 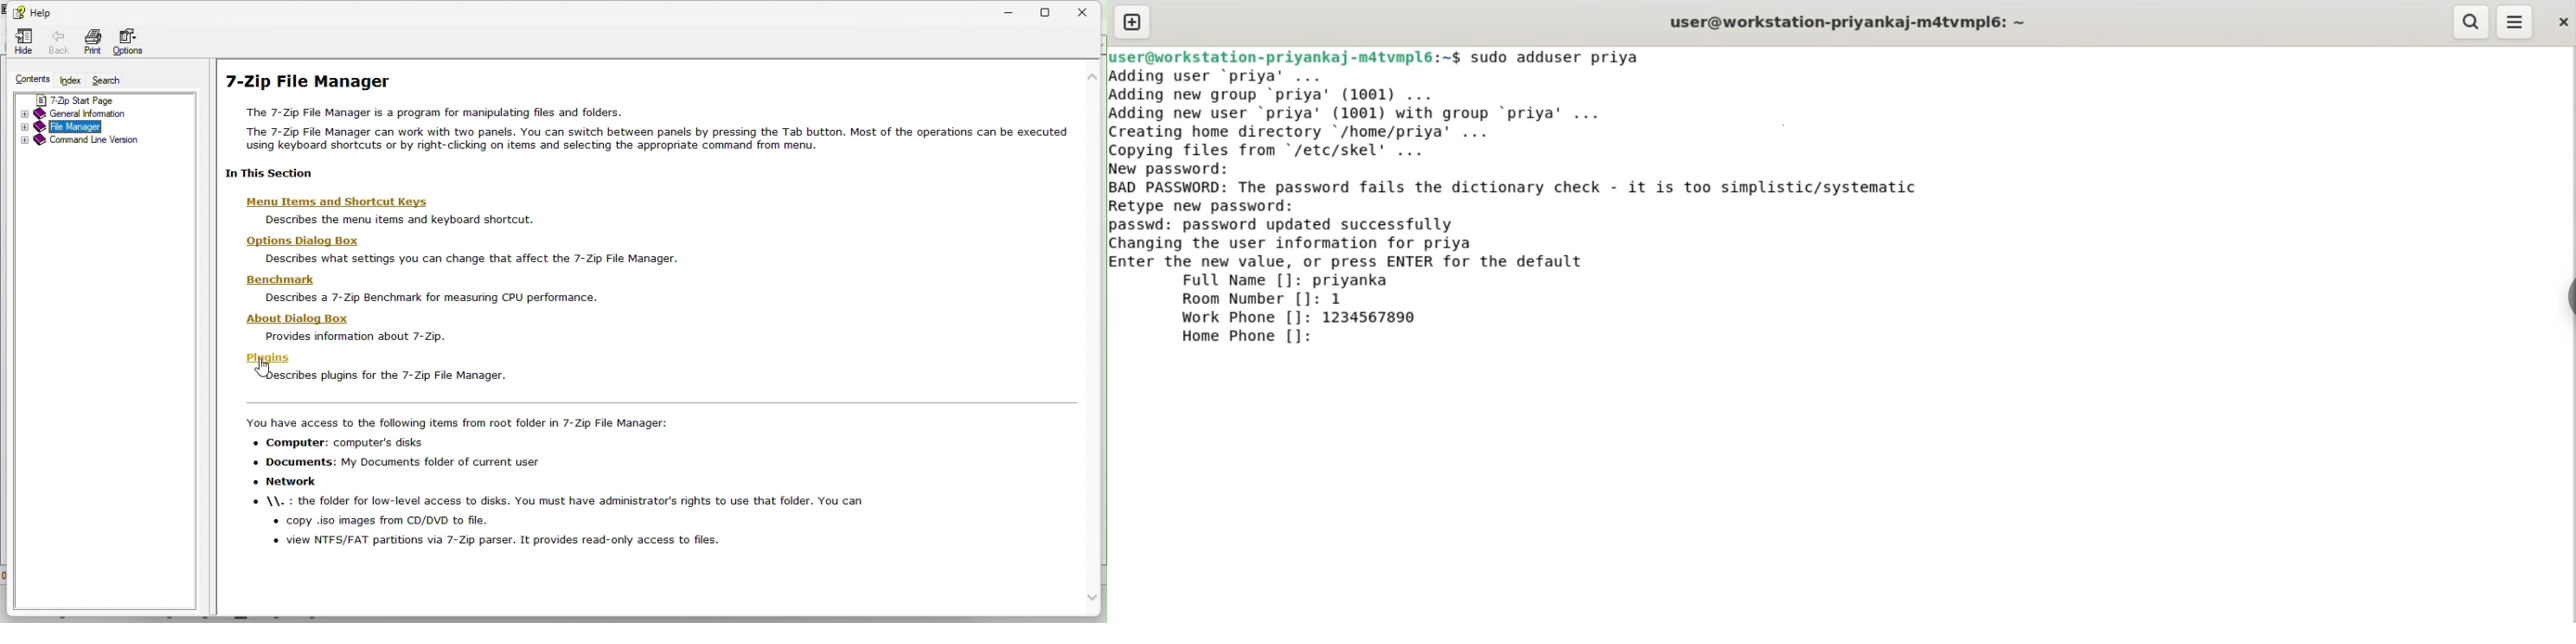 I want to click on search, so click(x=108, y=79).